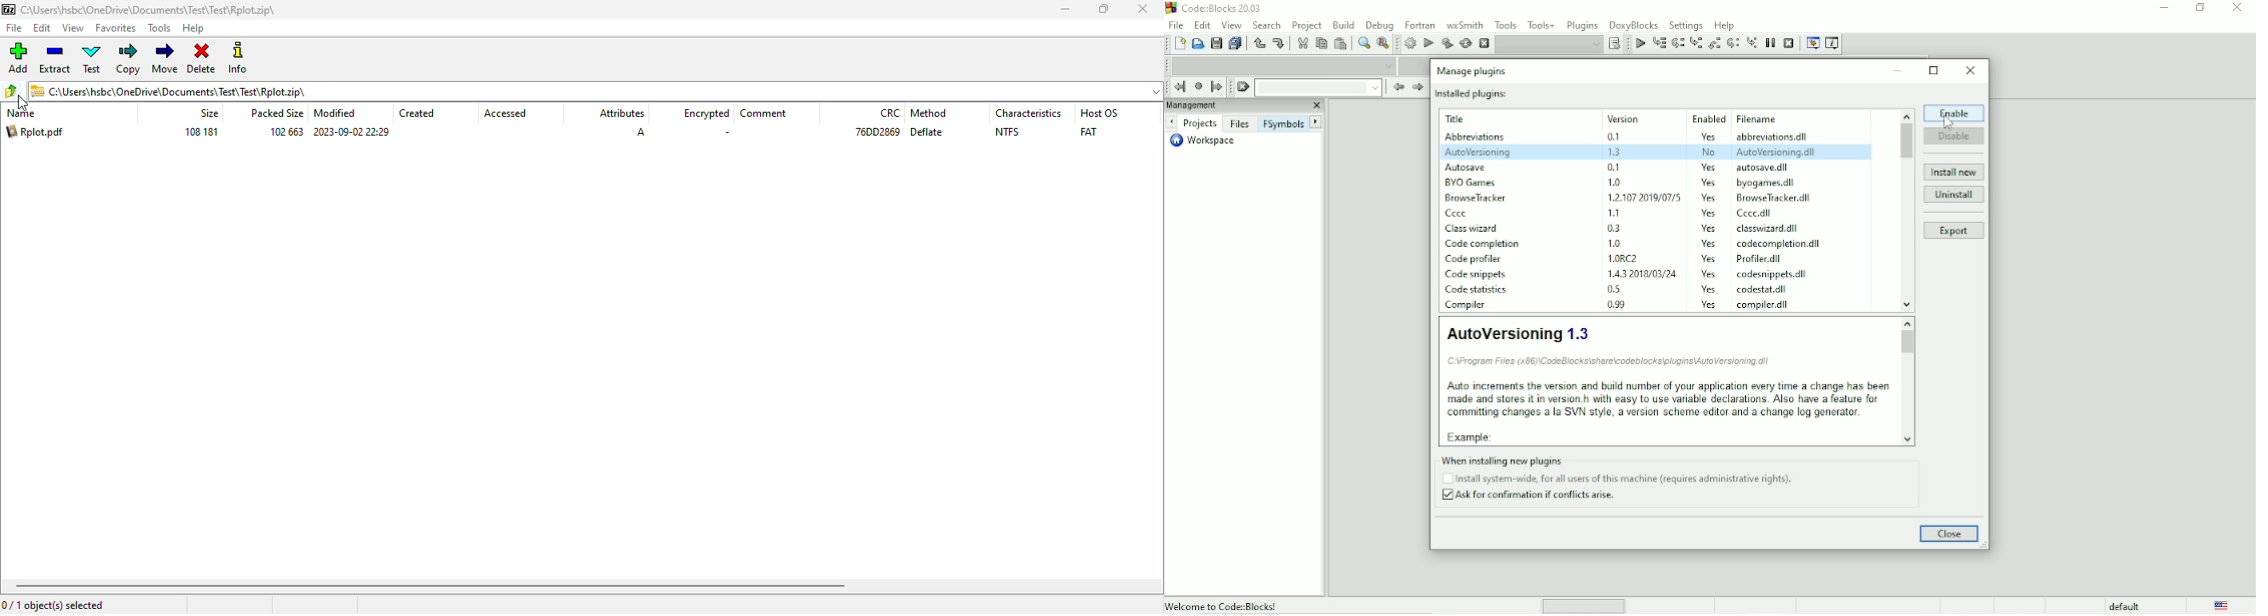 This screenshot has width=2268, height=616. What do you see at coordinates (21, 113) in the screenshot?
I see `name` at bounding box center [21, 113].